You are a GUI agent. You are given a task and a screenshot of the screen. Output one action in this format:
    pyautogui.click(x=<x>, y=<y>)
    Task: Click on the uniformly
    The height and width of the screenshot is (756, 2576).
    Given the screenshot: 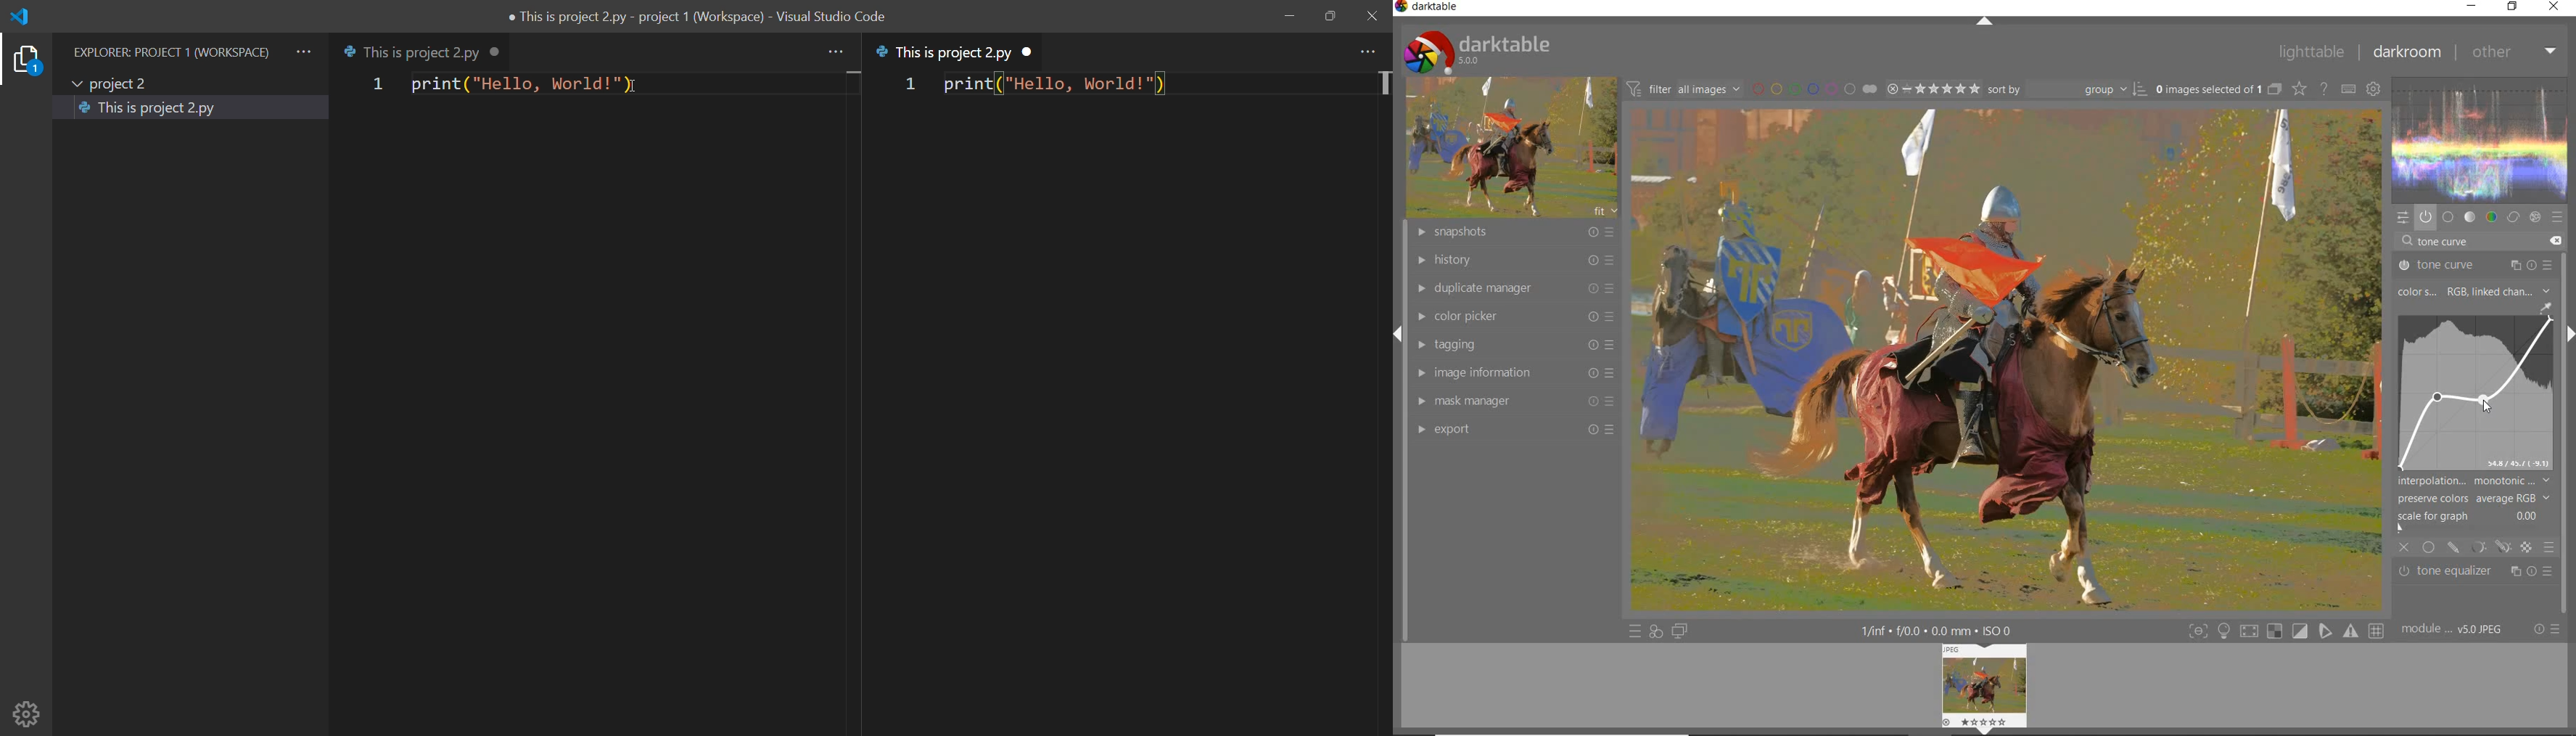 What is the action you would take?
    pyautogui.click(x=2430, y=547)
    